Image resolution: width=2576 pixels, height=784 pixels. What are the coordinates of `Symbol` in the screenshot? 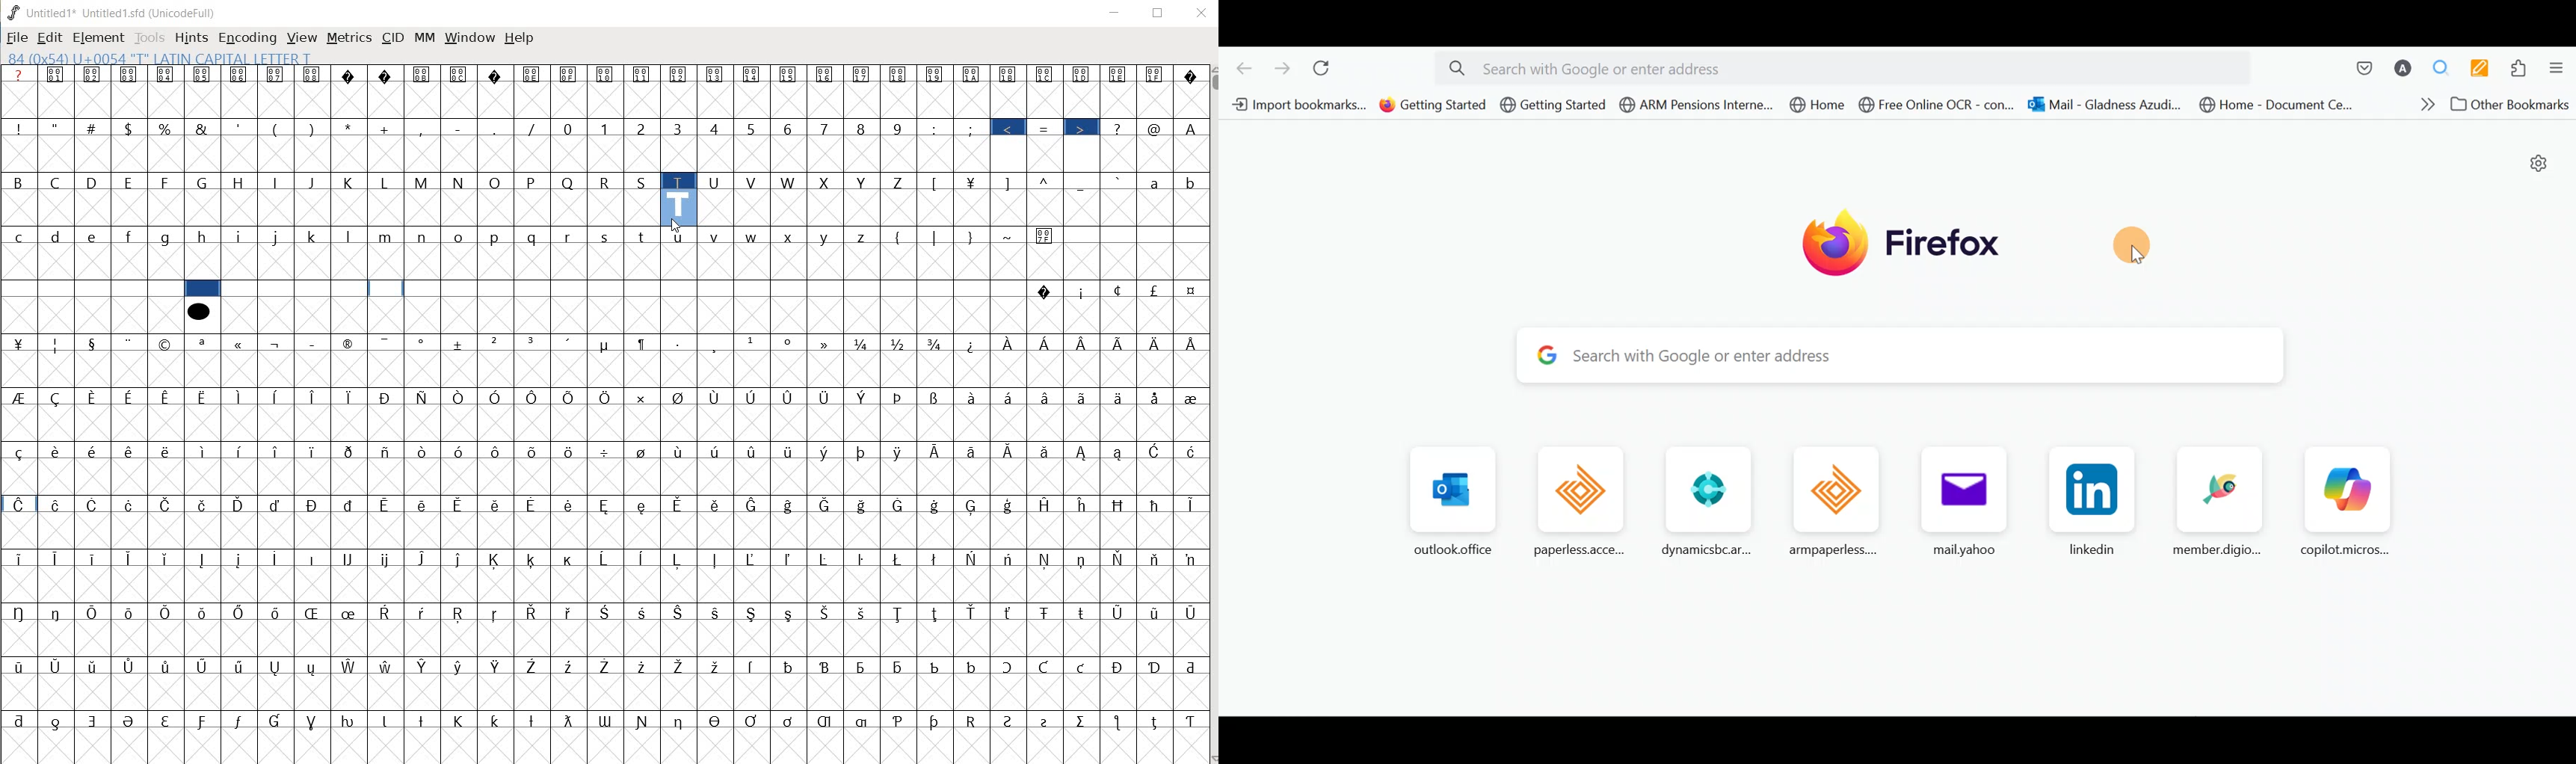 It's located at (1046, 397).